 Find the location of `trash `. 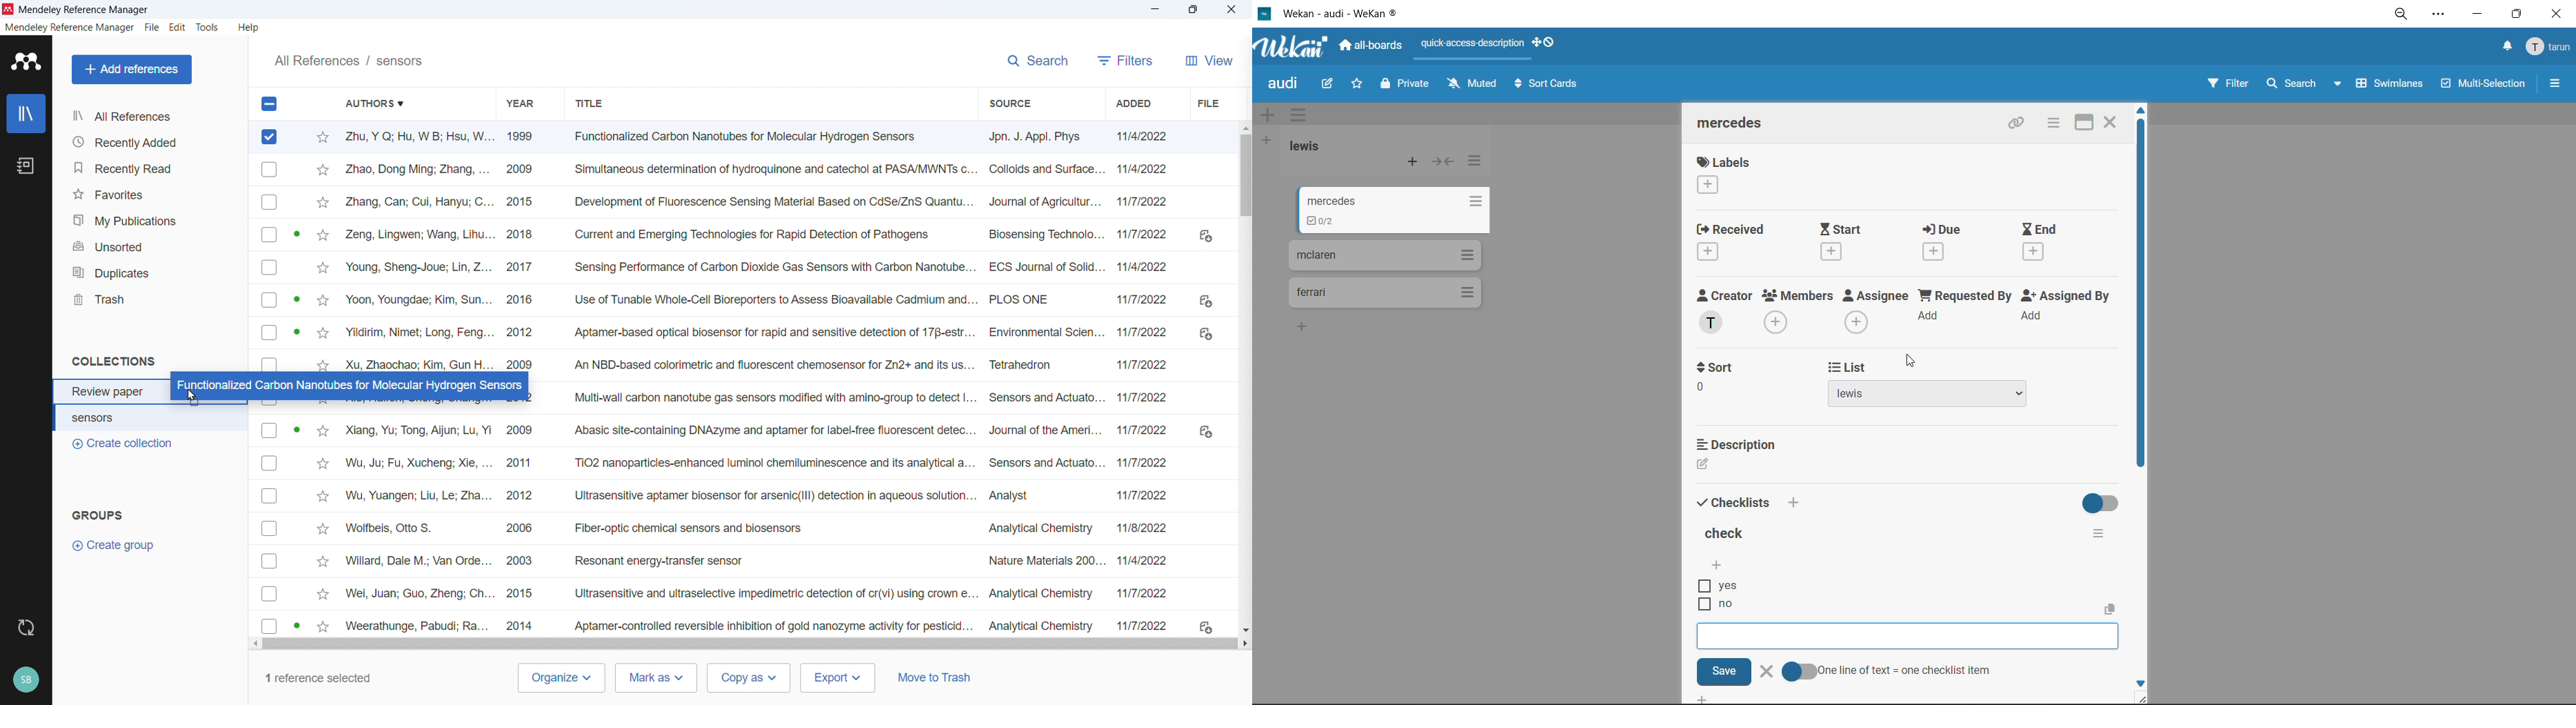

trash  is located at coordinates (152, 300).